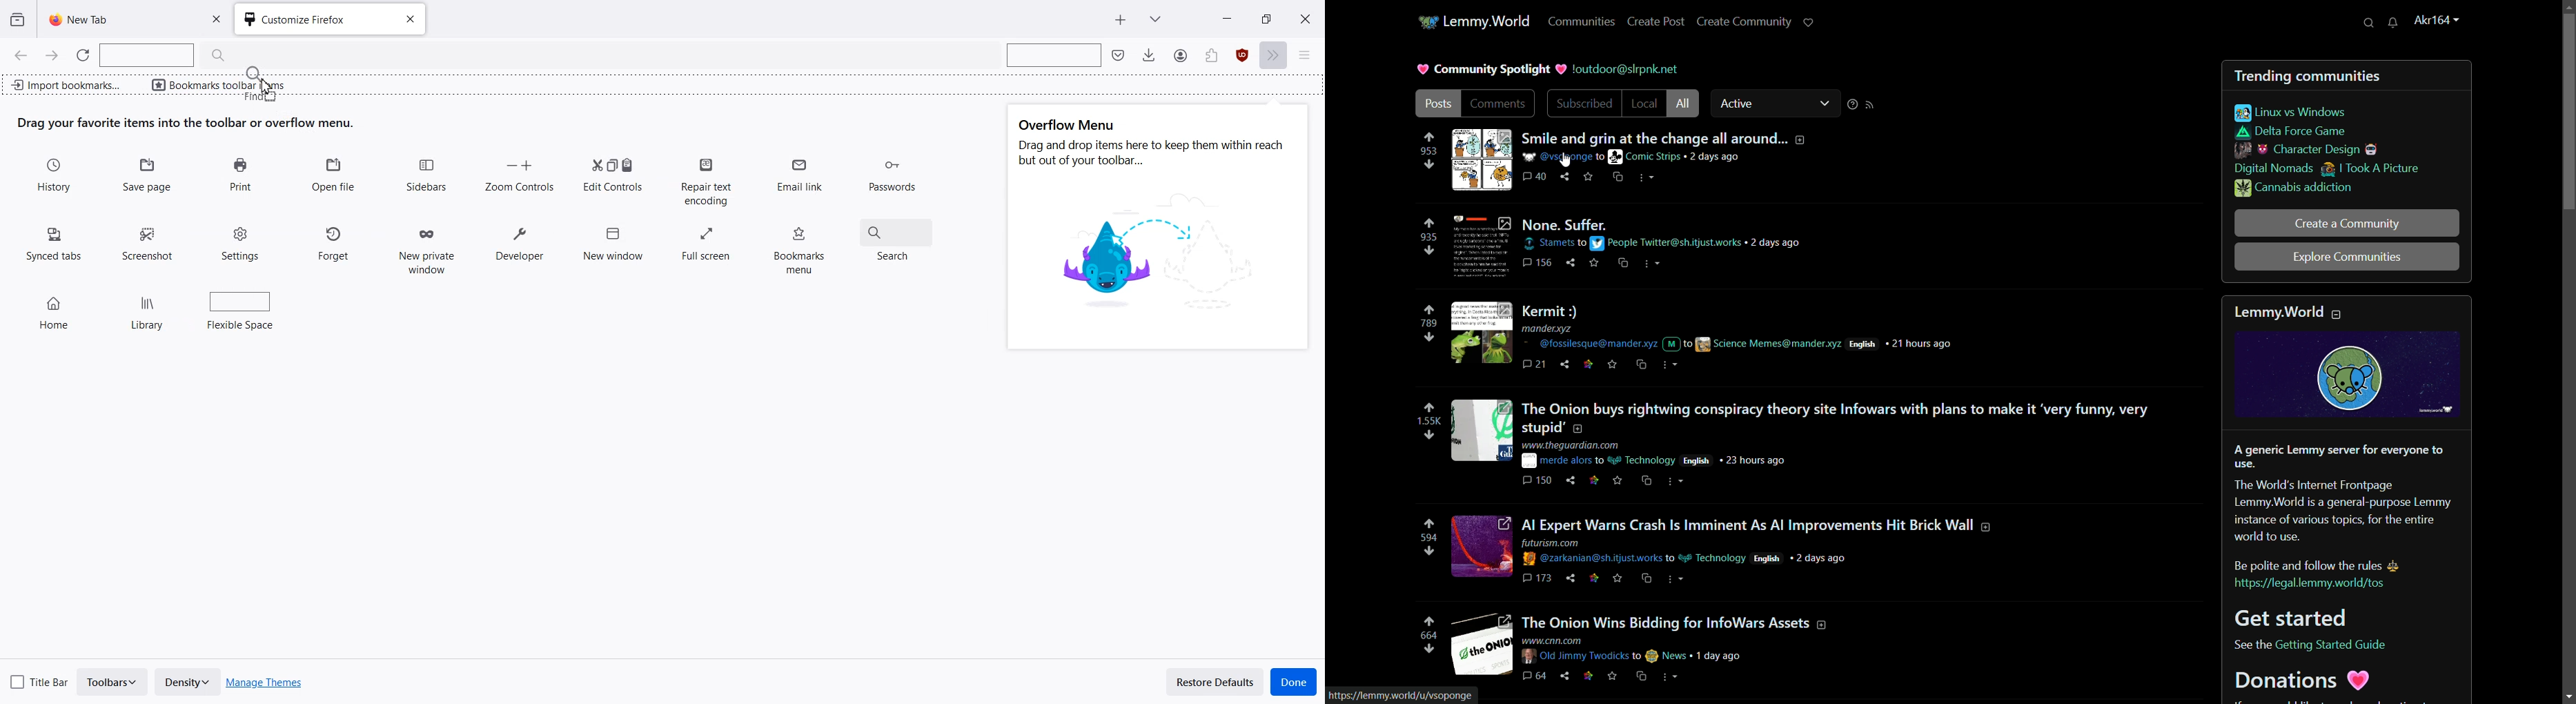 This screenshot has width=2576, height=728. What do you see at coordinates (1179, 55) in the screenshot?
I see `Save to Pocket` at bounding box center [1179, 55].